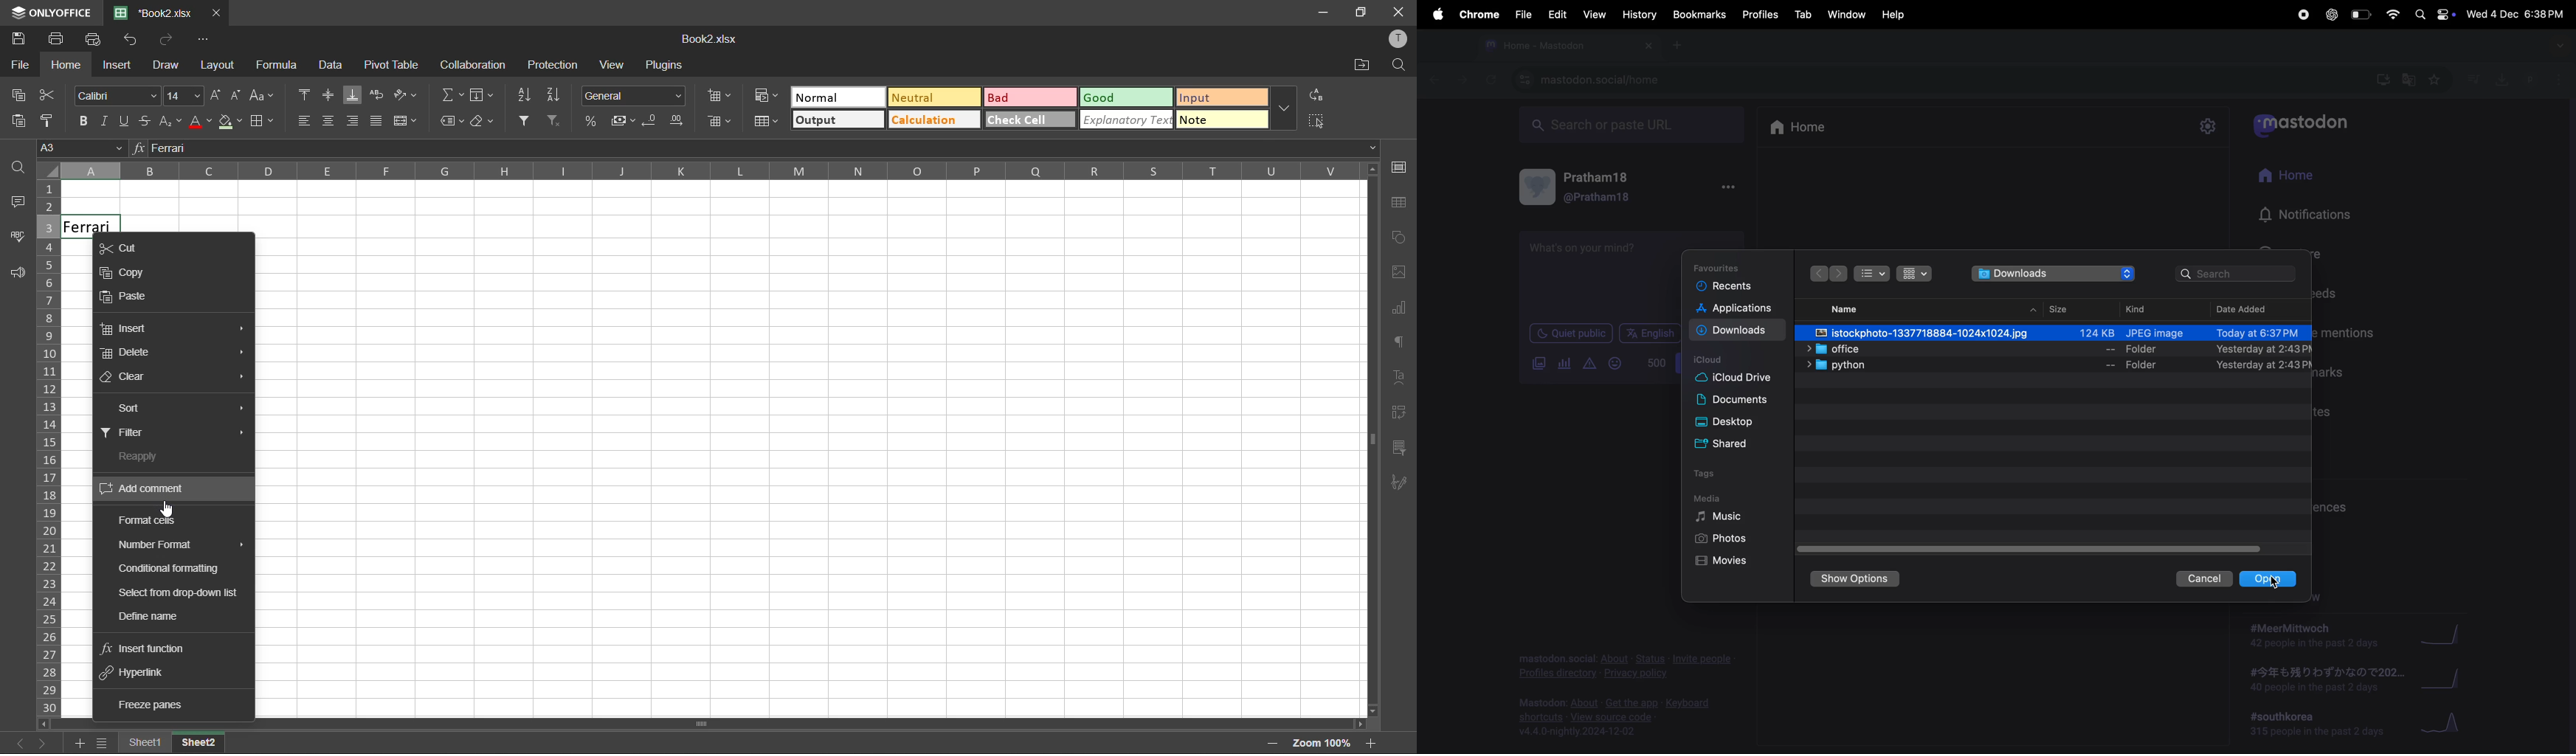  Describe the element at coordinates (17, 172) in the screenshot. I see `find` at that location.